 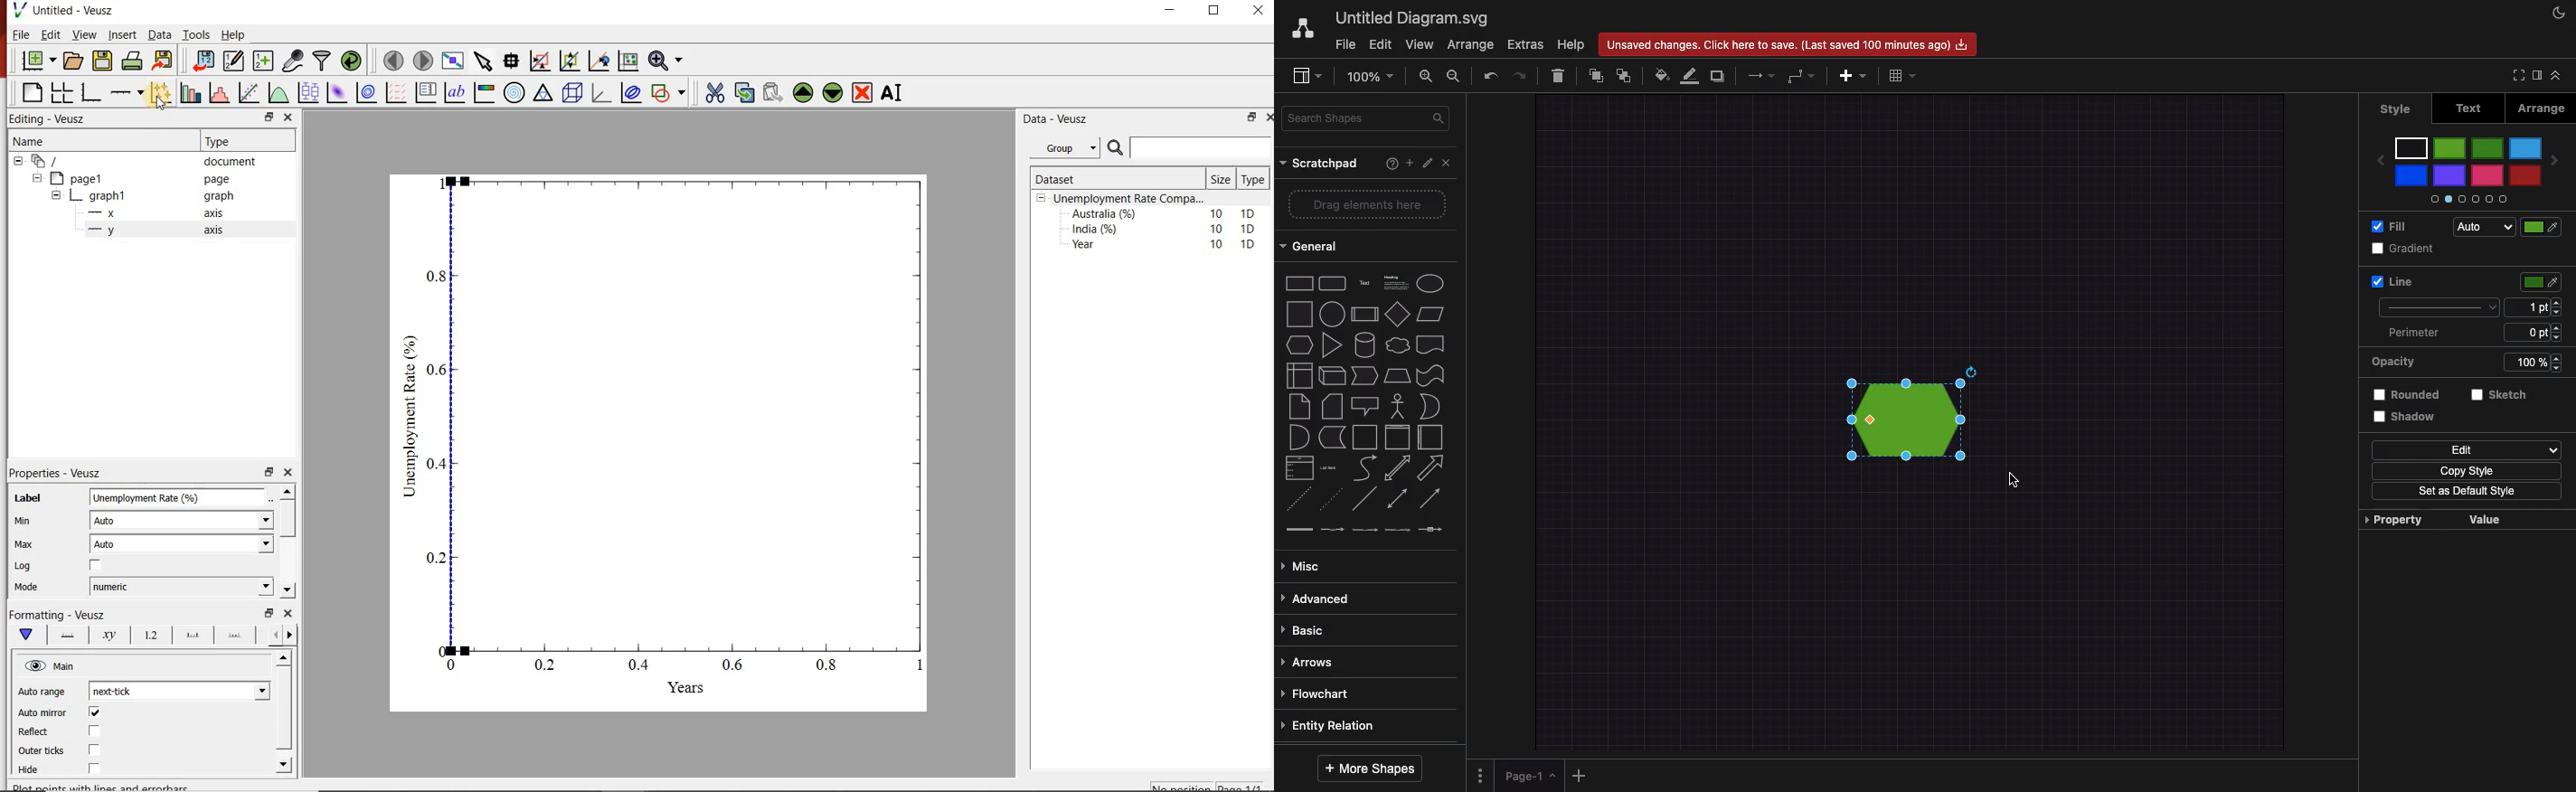 What do you see at coordinates (269, 471) in the screenshot?
I see `minimise` at bounding box center [269, 471].